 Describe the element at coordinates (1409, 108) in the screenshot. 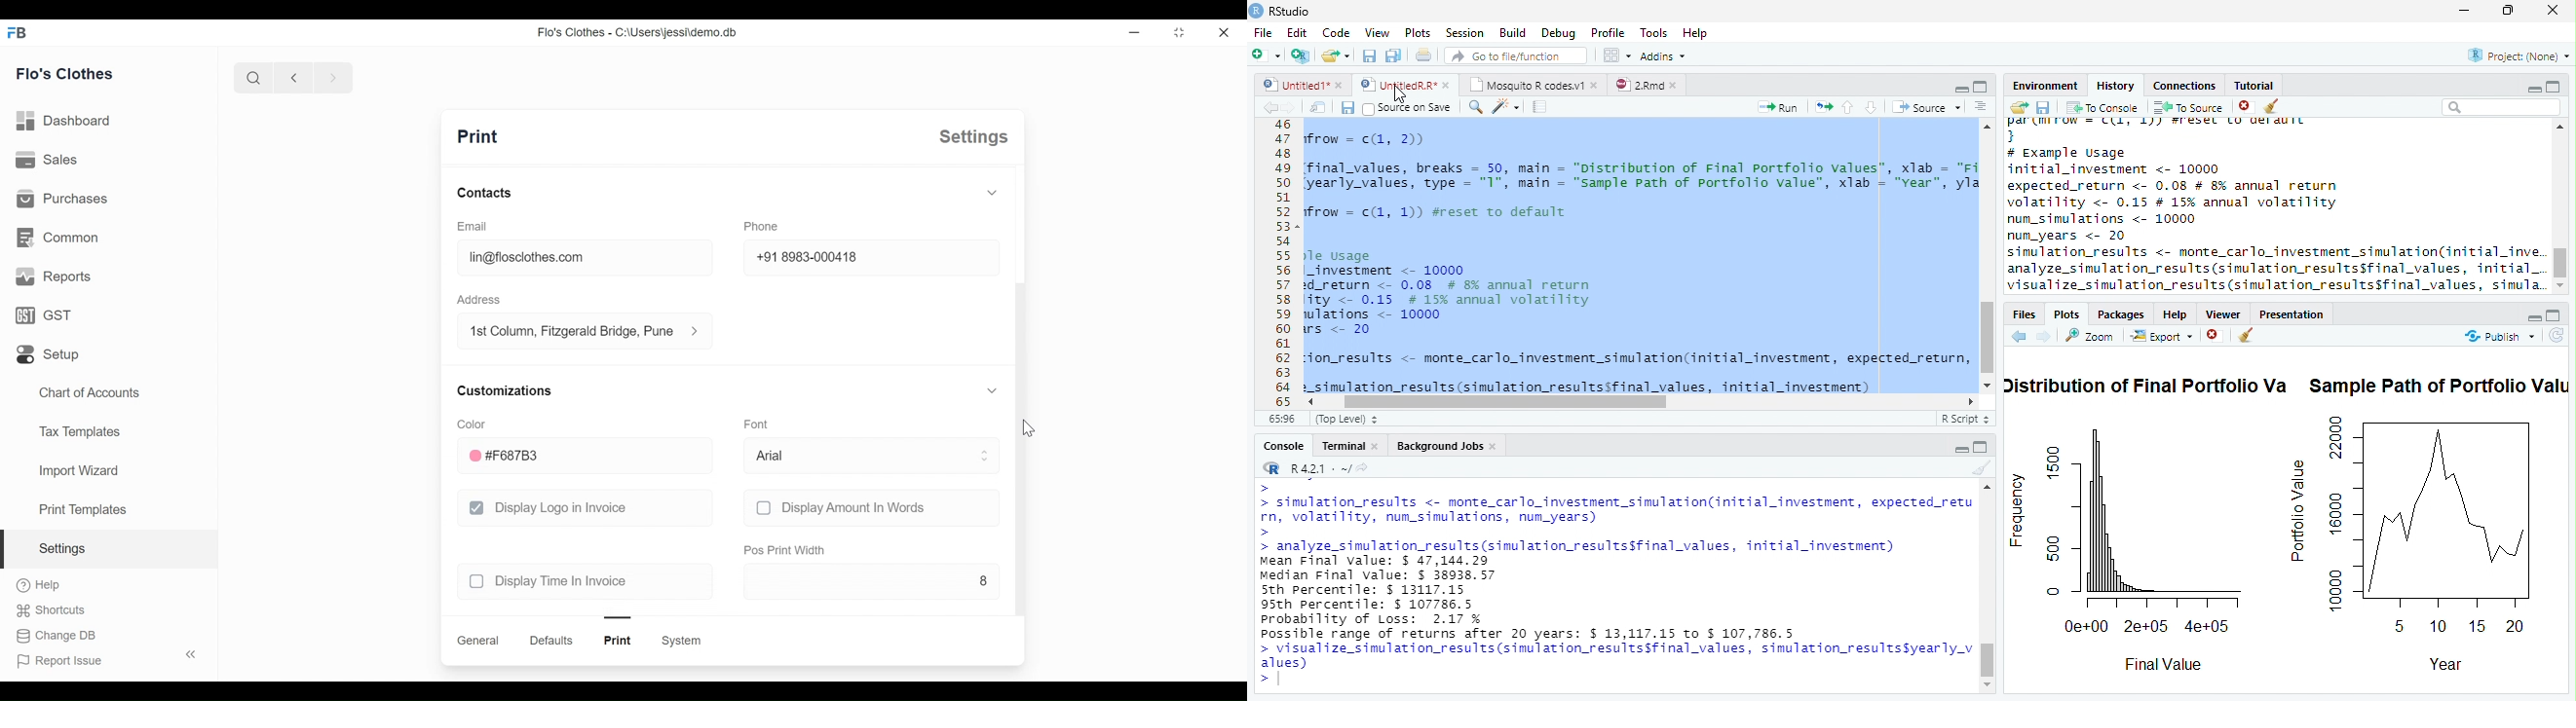

I see `Source on save` at that location.